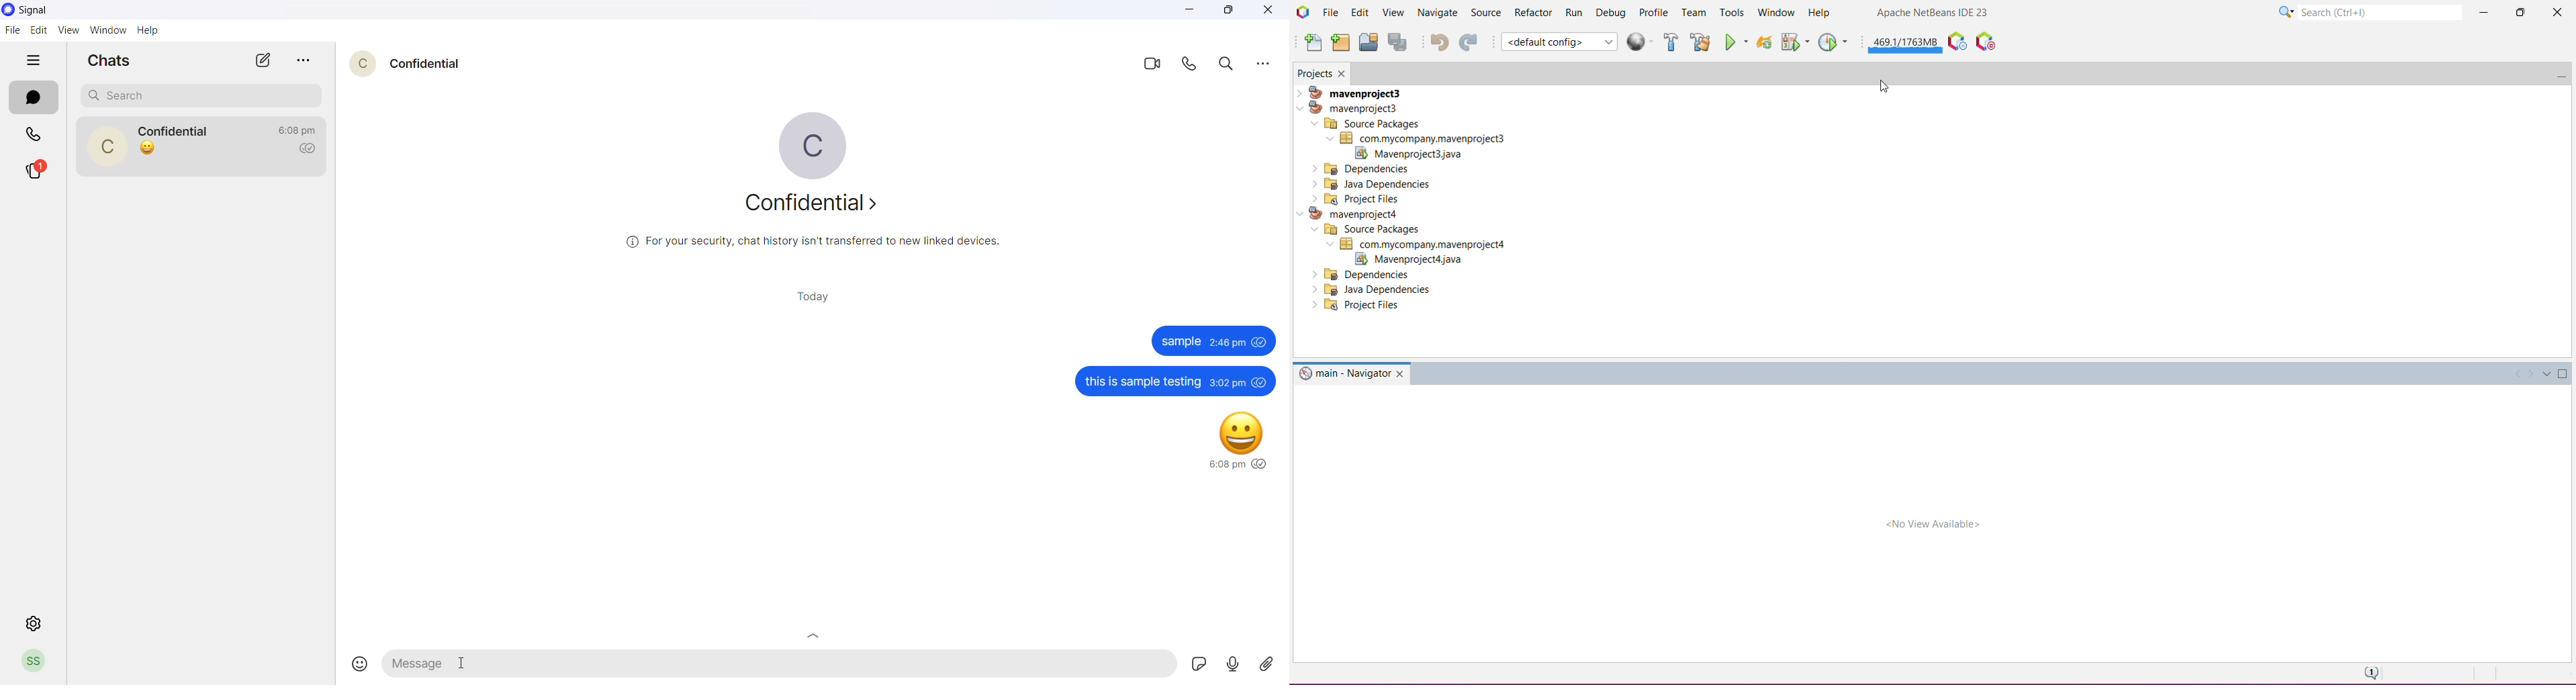 The image size is (2576, 700). Describe the element at coordinates (1192, 11) in the screenshot. I see `minimize` at that location.